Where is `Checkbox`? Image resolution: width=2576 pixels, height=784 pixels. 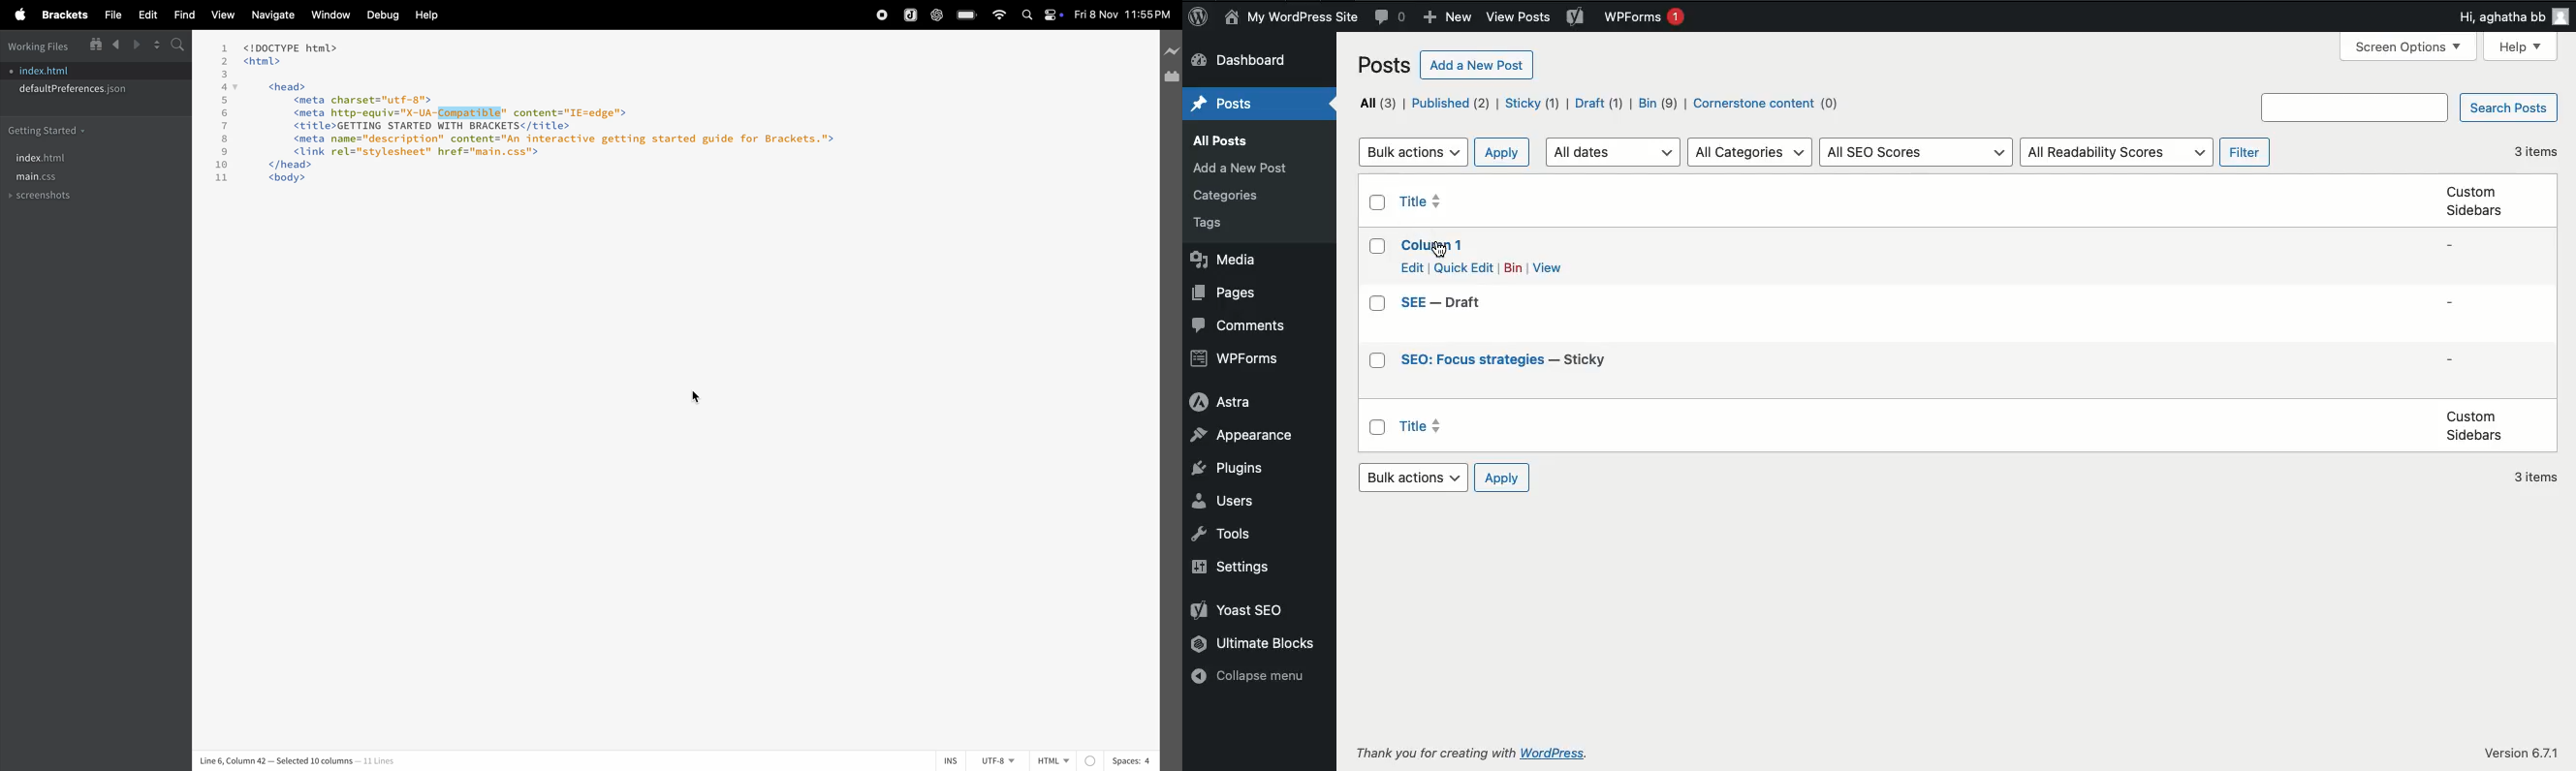 Checkbox is located at coordinates (1381, 202).